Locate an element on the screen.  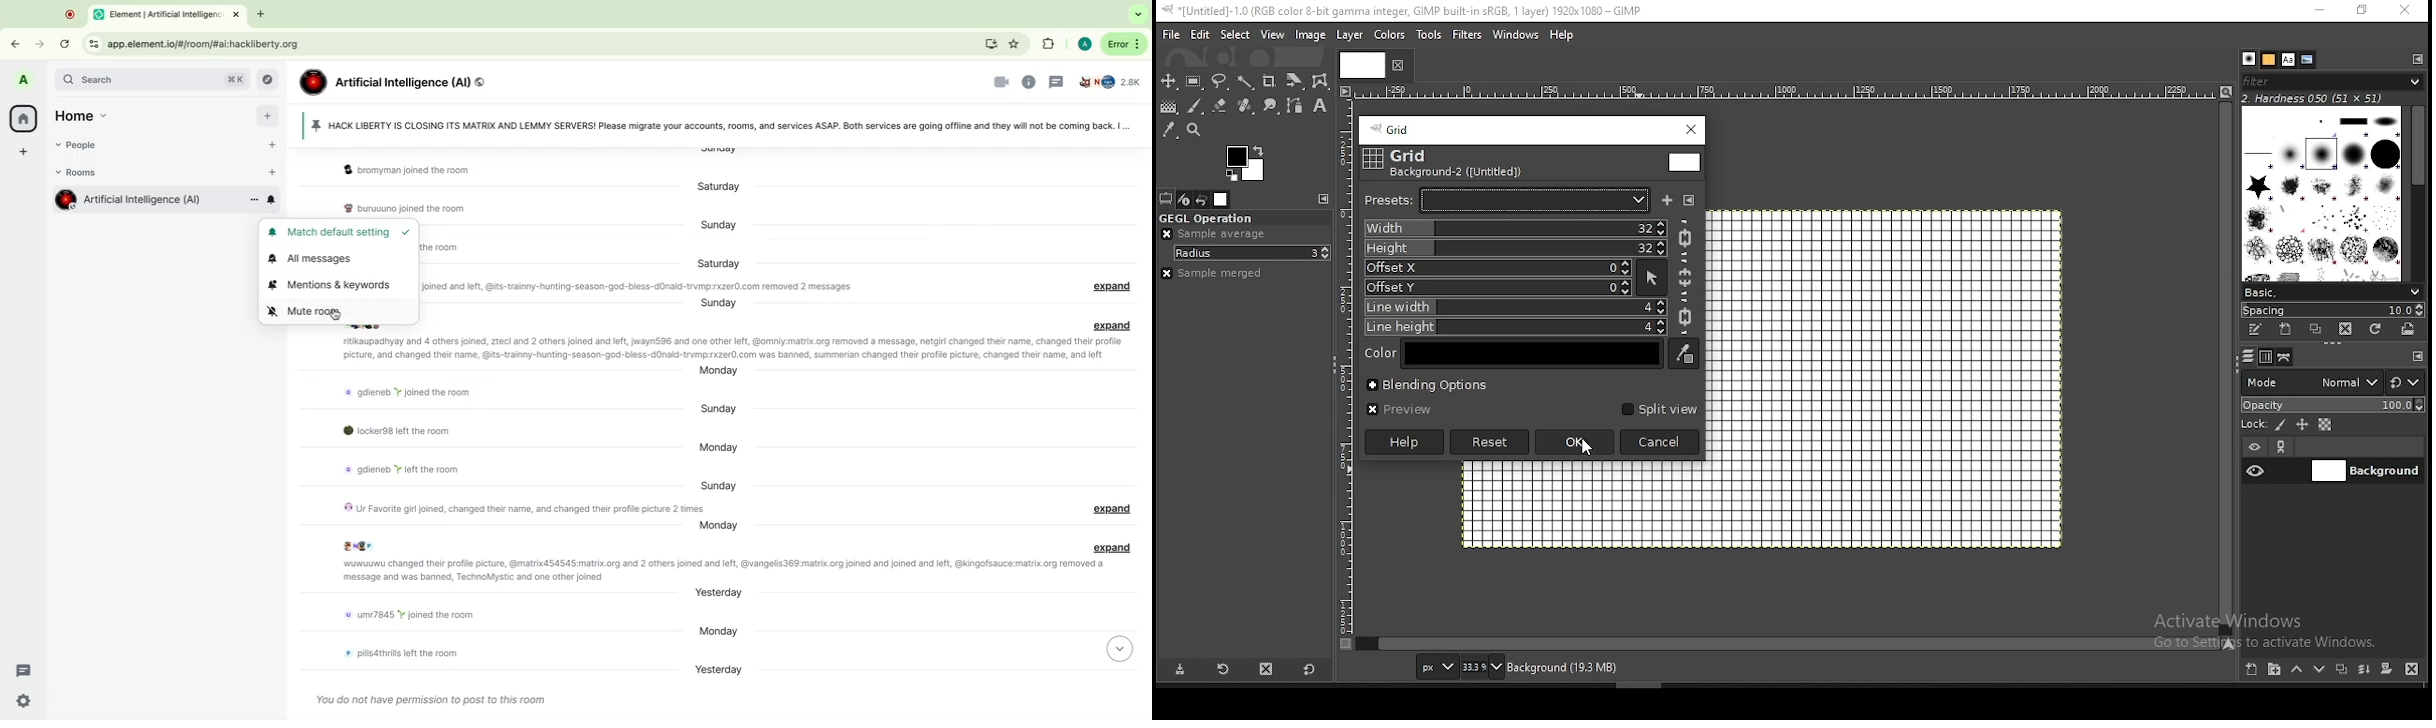
duplicate layer is located at coordinates (2341, 672).